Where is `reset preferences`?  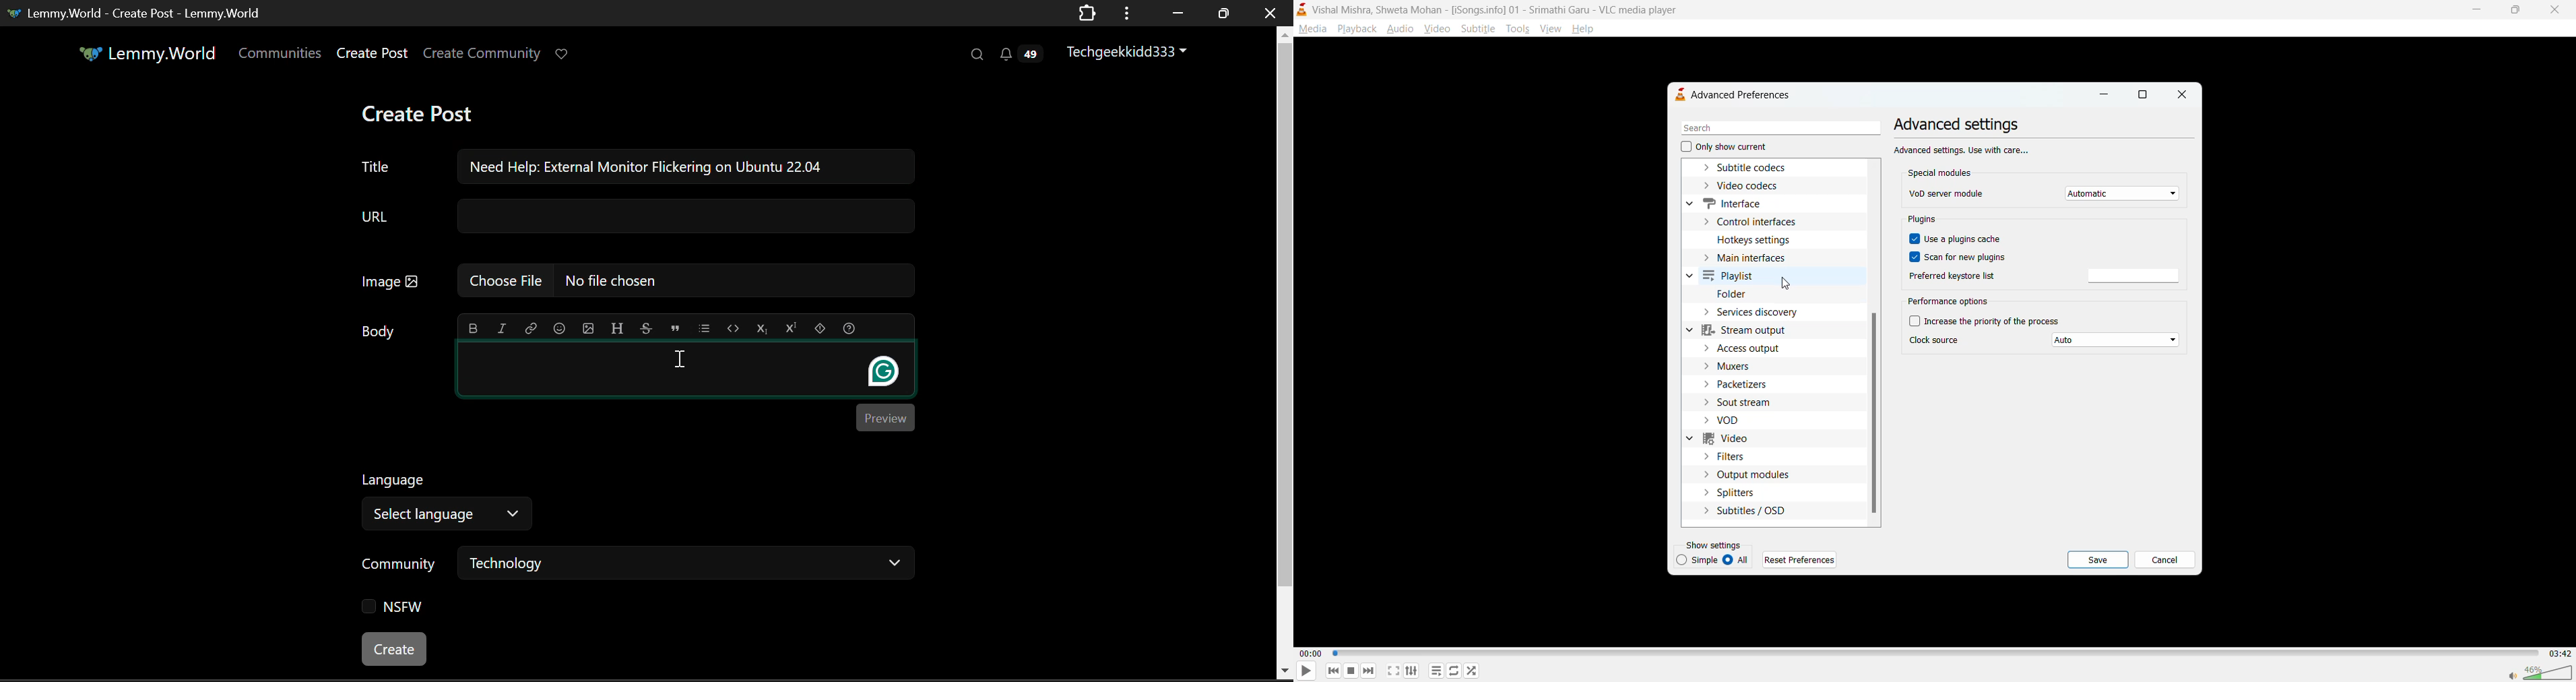 reset preferences is located at coordinates (1802, 560).